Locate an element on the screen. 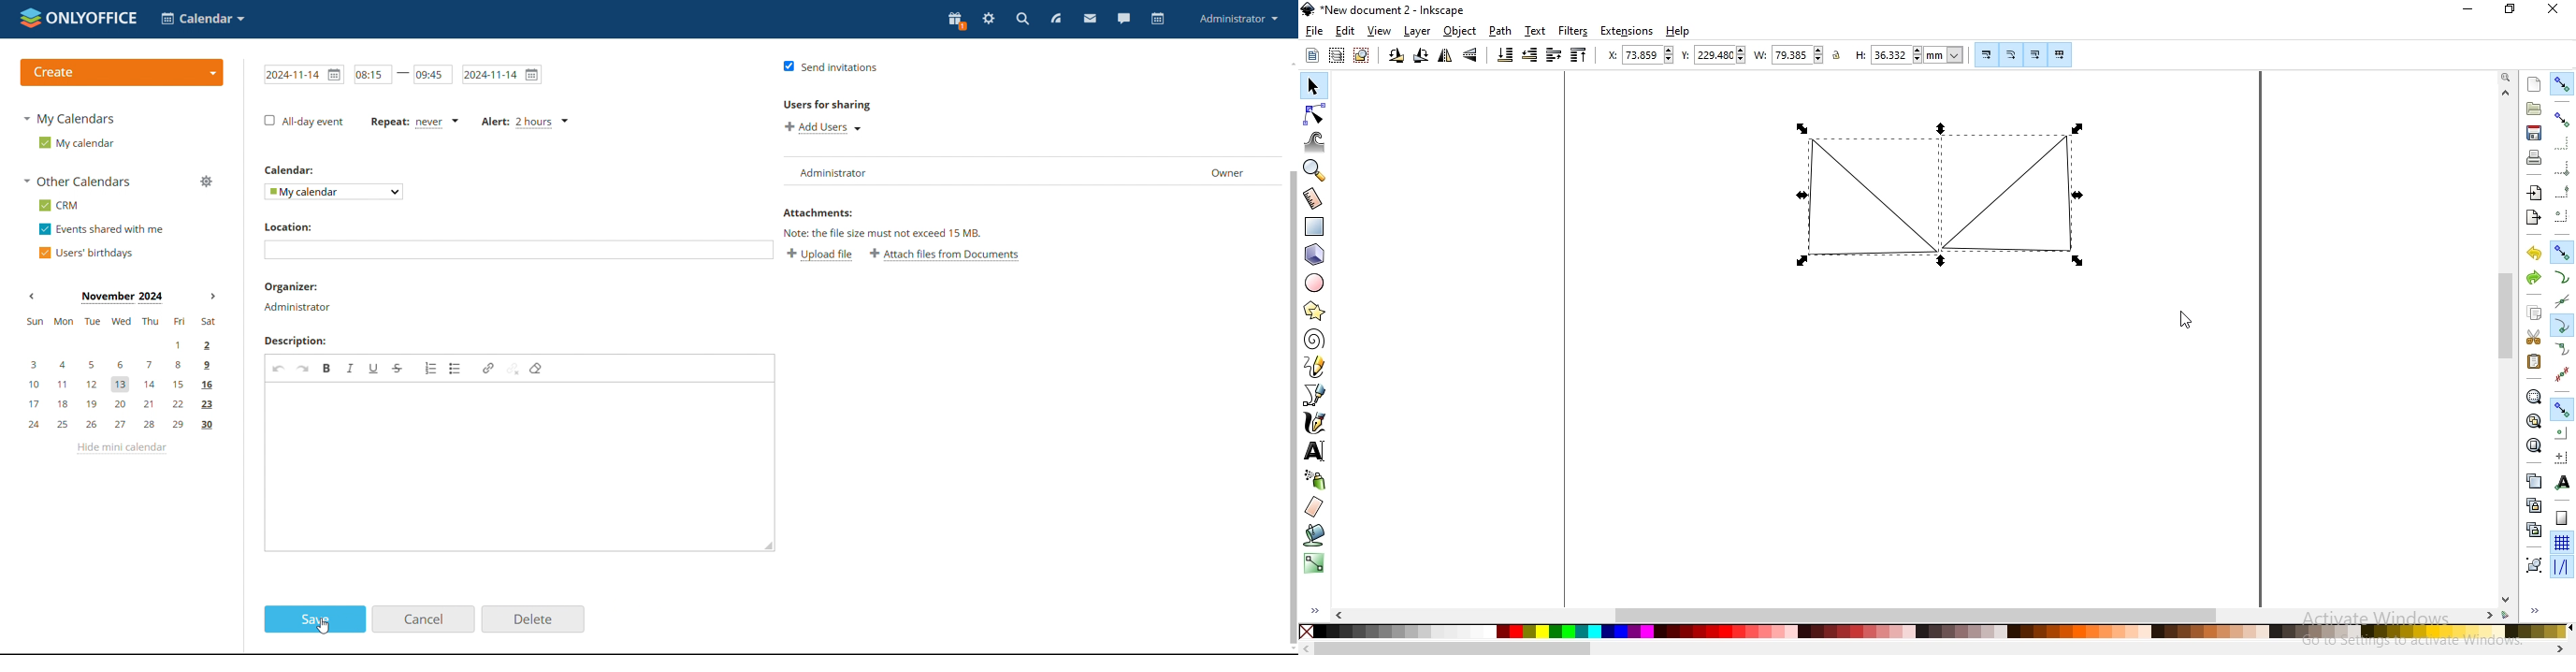 The height and width of the screenshot is (672, 2576). select all objects in all visible and unlocked layers is located at coordinates (1338, 54).